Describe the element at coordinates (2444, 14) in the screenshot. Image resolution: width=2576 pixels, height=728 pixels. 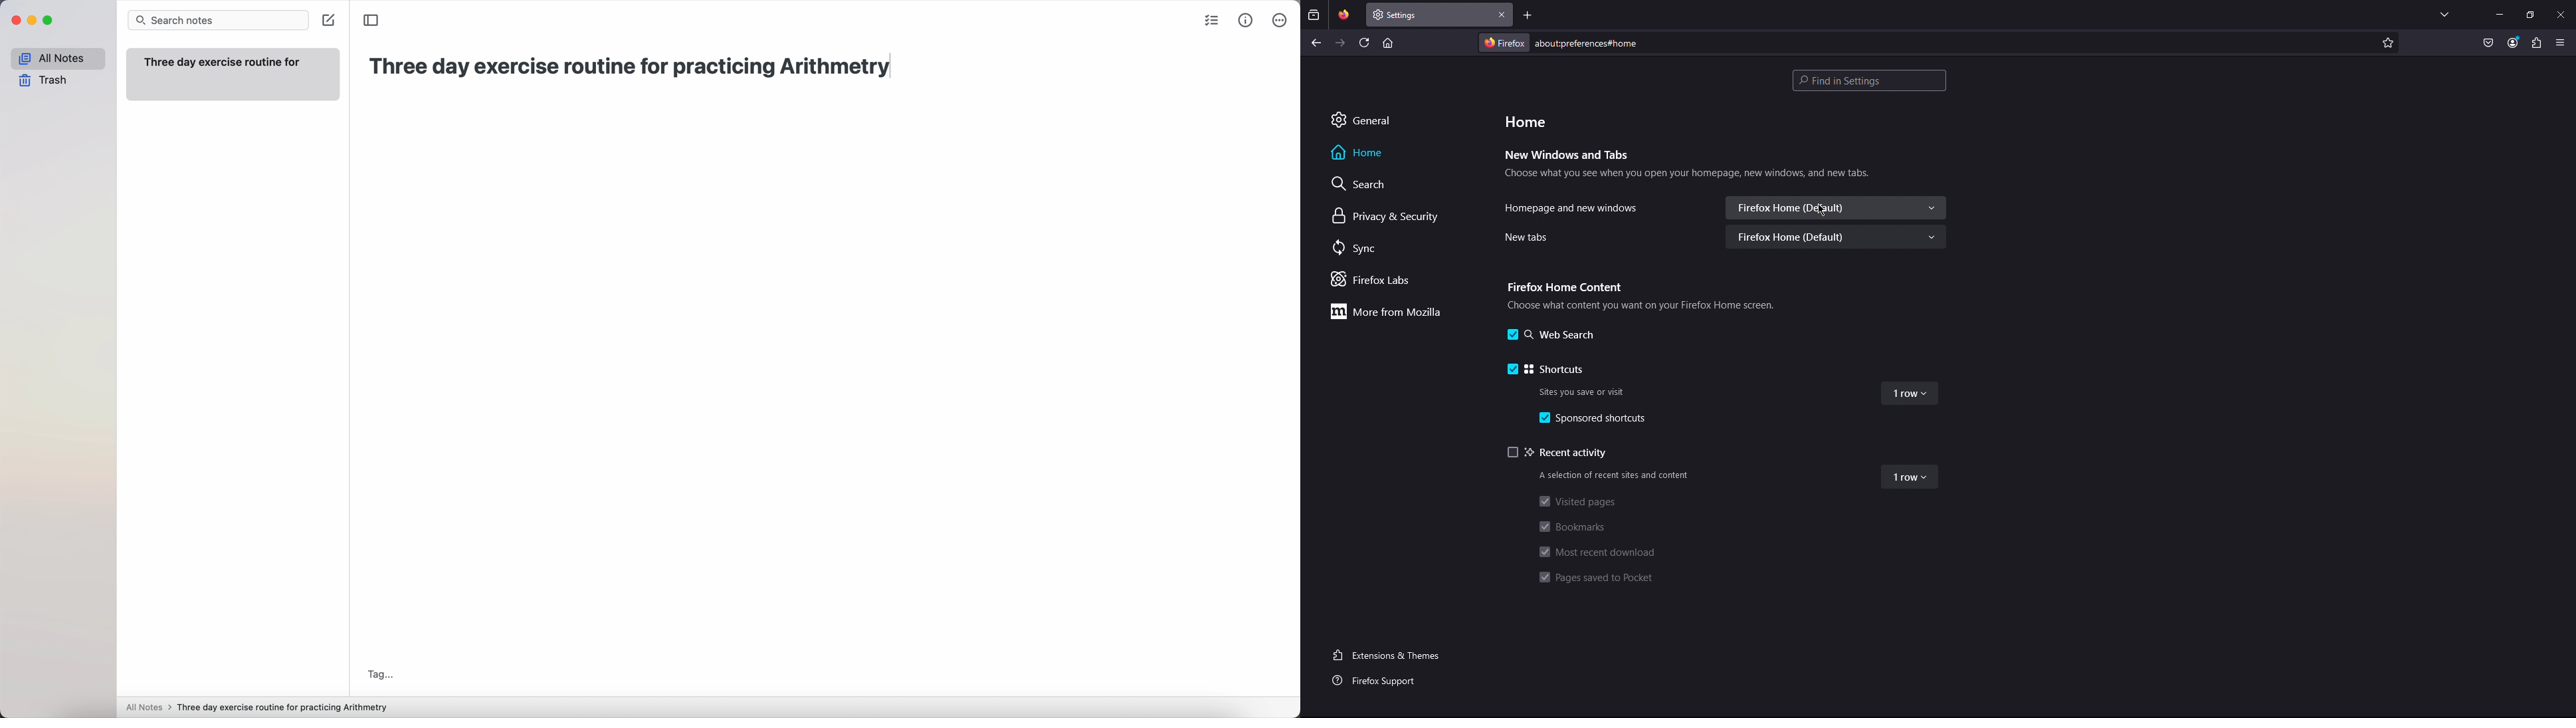
I see `List all tabs` at that location.